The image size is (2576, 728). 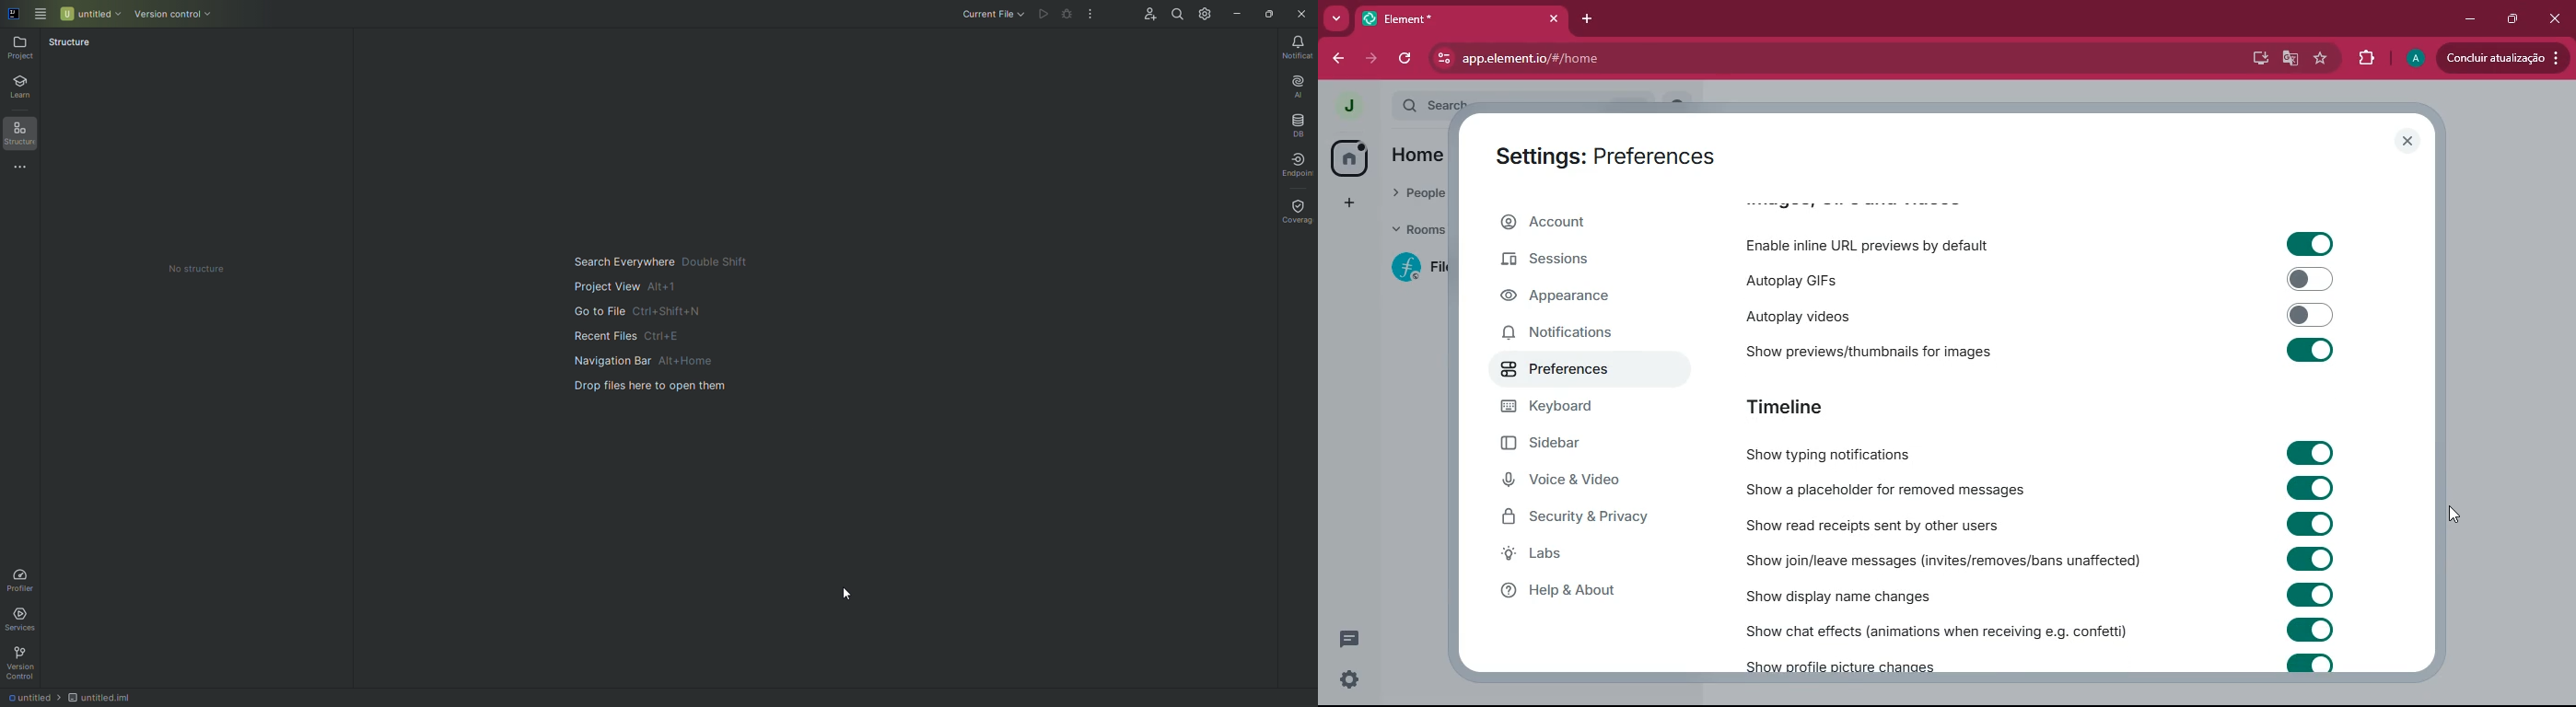 I want to click on autoplay GIFs, so click(x=1832, y=279).